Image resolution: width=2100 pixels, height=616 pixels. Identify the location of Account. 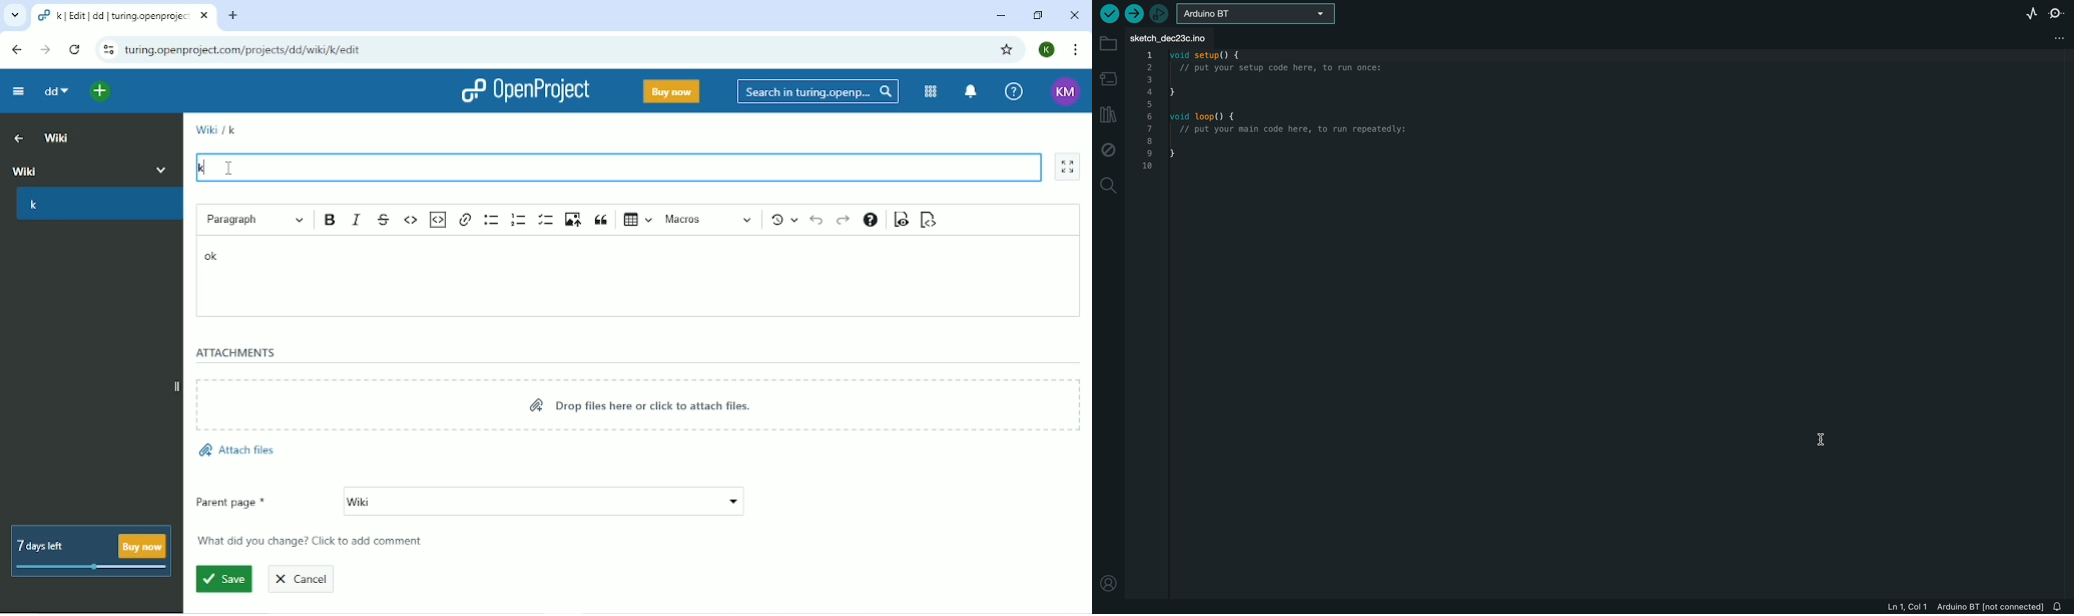
(1065, 91).